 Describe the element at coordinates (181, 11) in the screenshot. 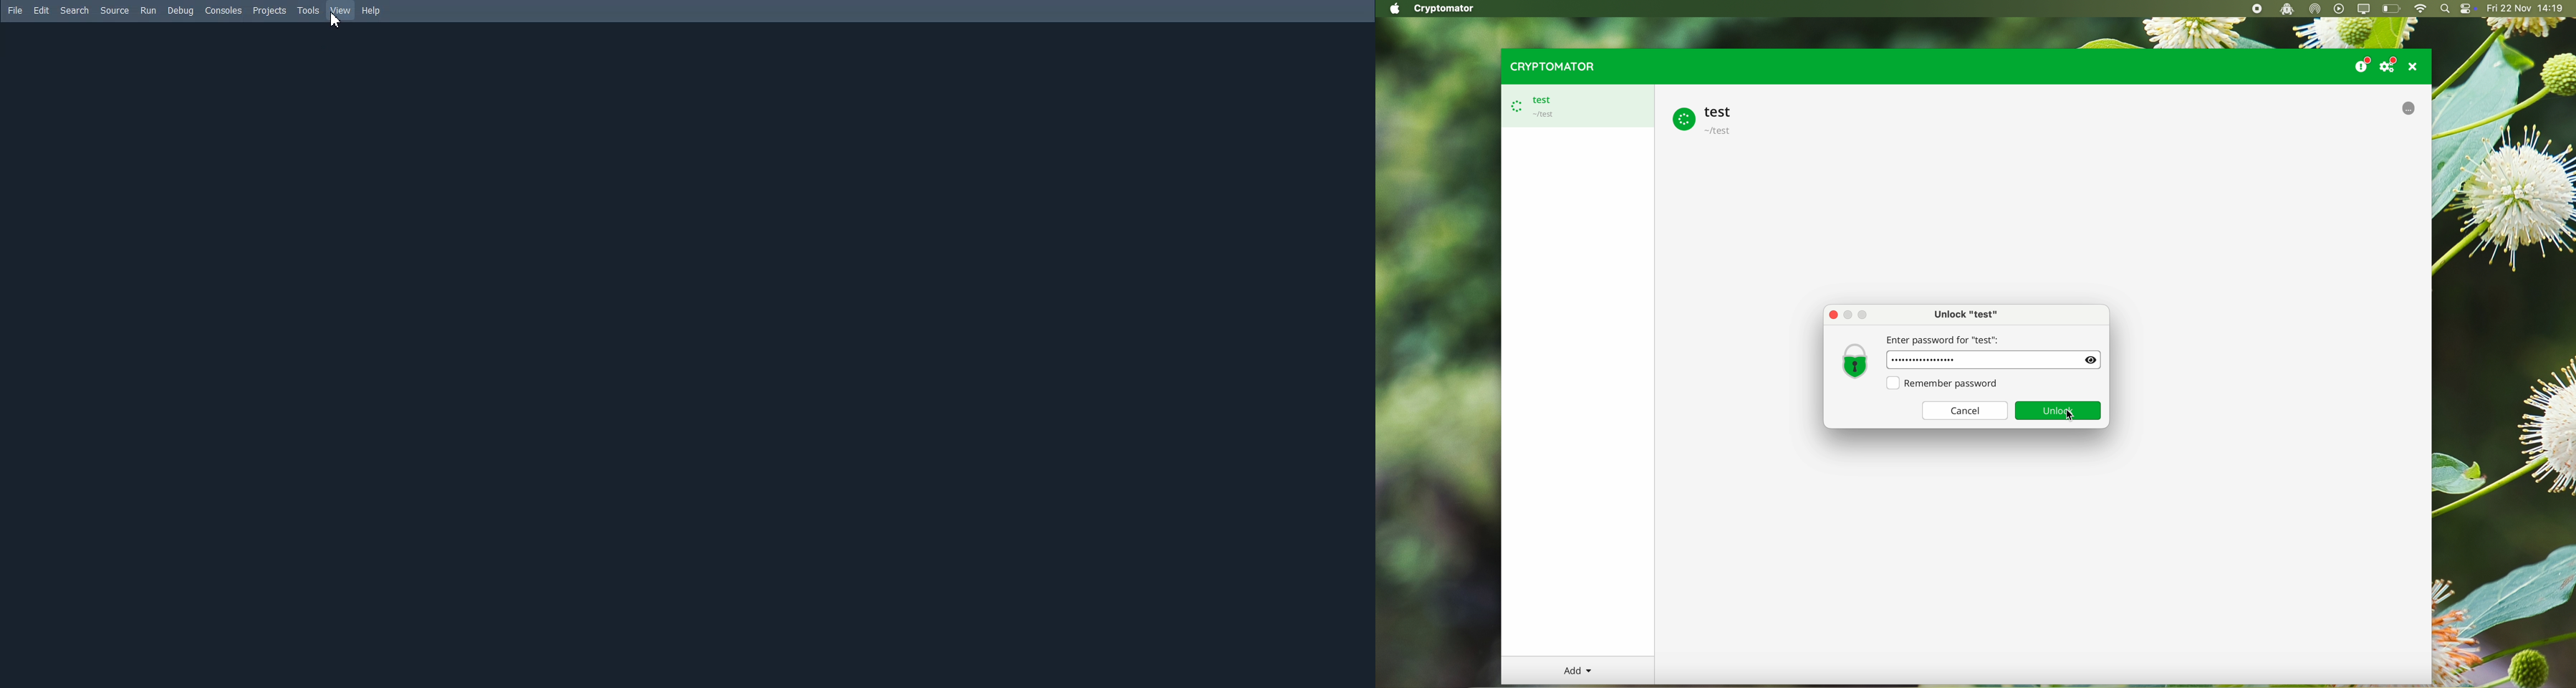

I see `Debug` at that location.